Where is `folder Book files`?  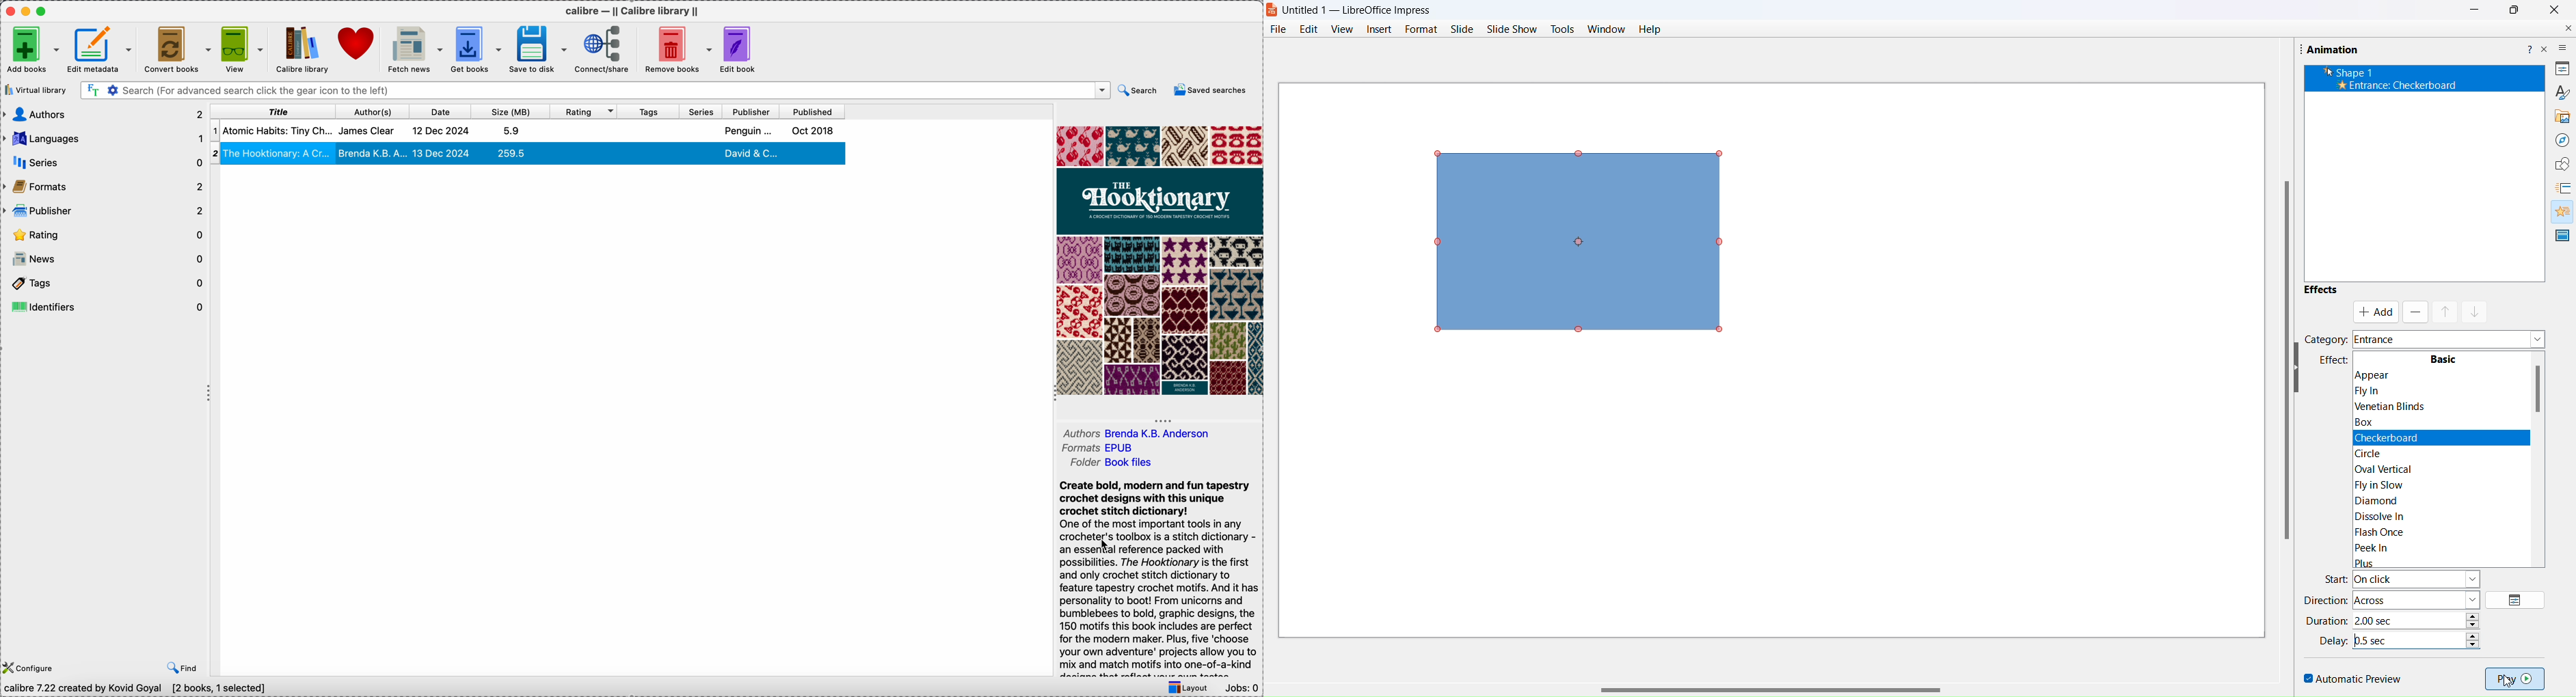 folder Book files is located at coordinates (1116, 463).